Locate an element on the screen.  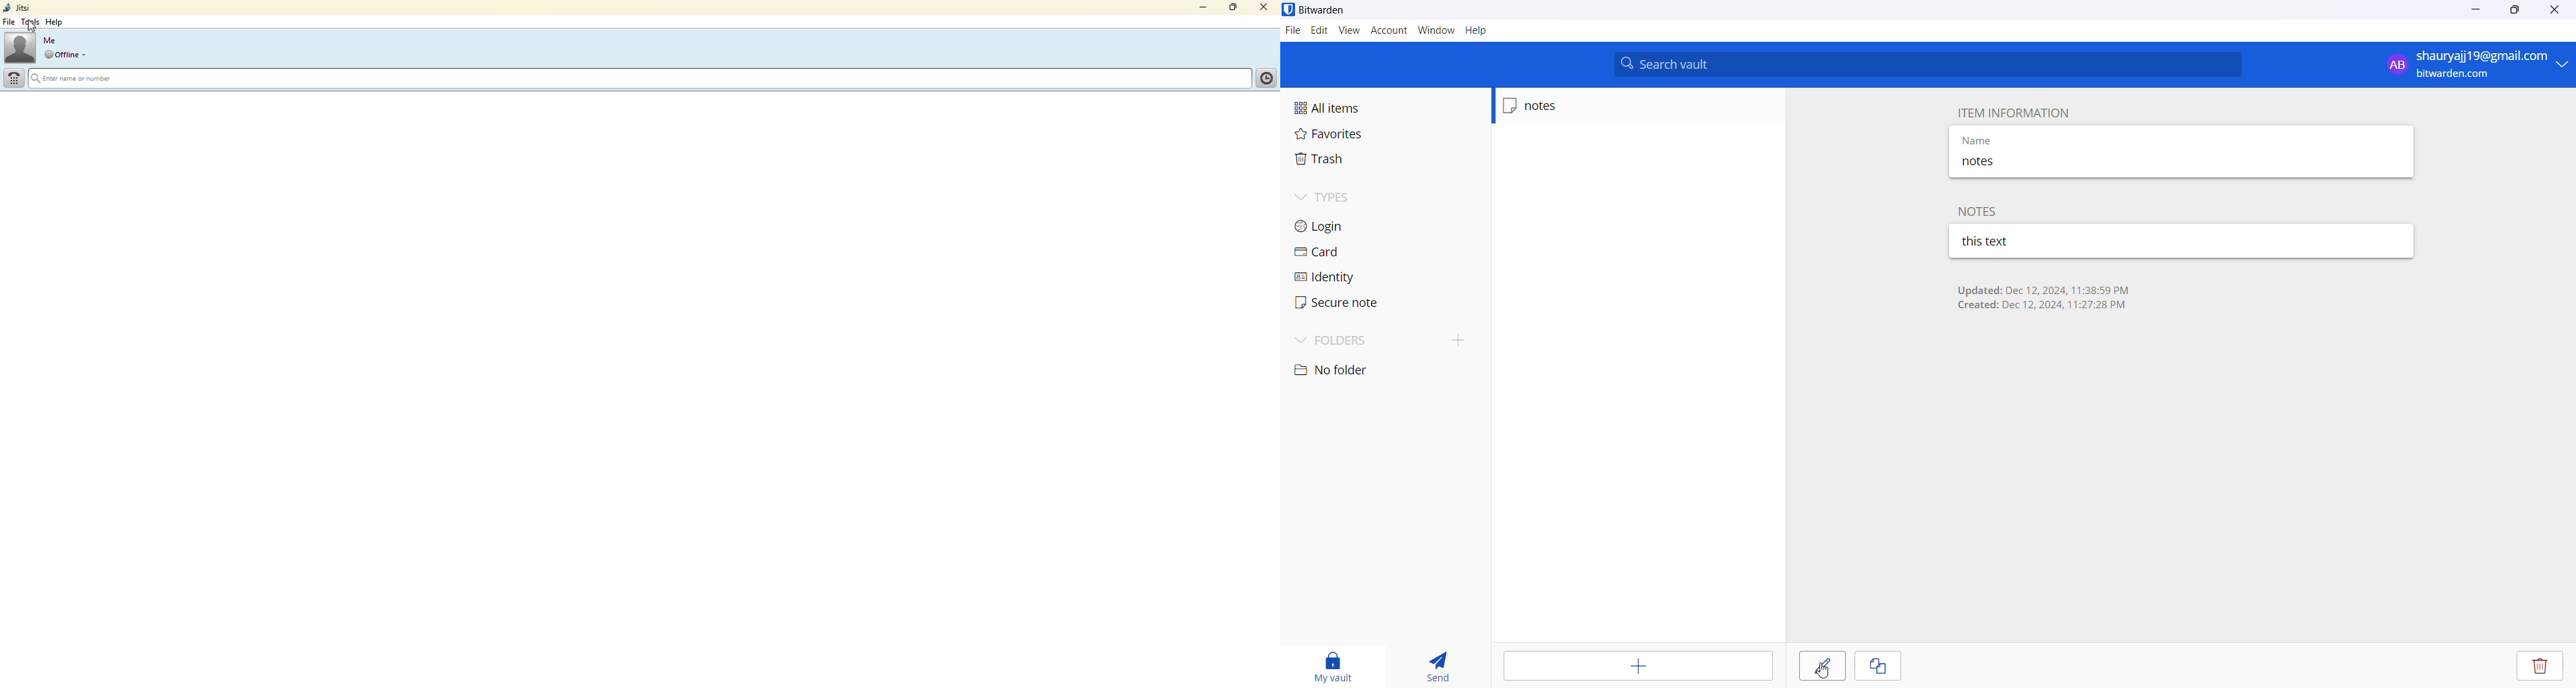
help is located at coordinates (1477, 32).